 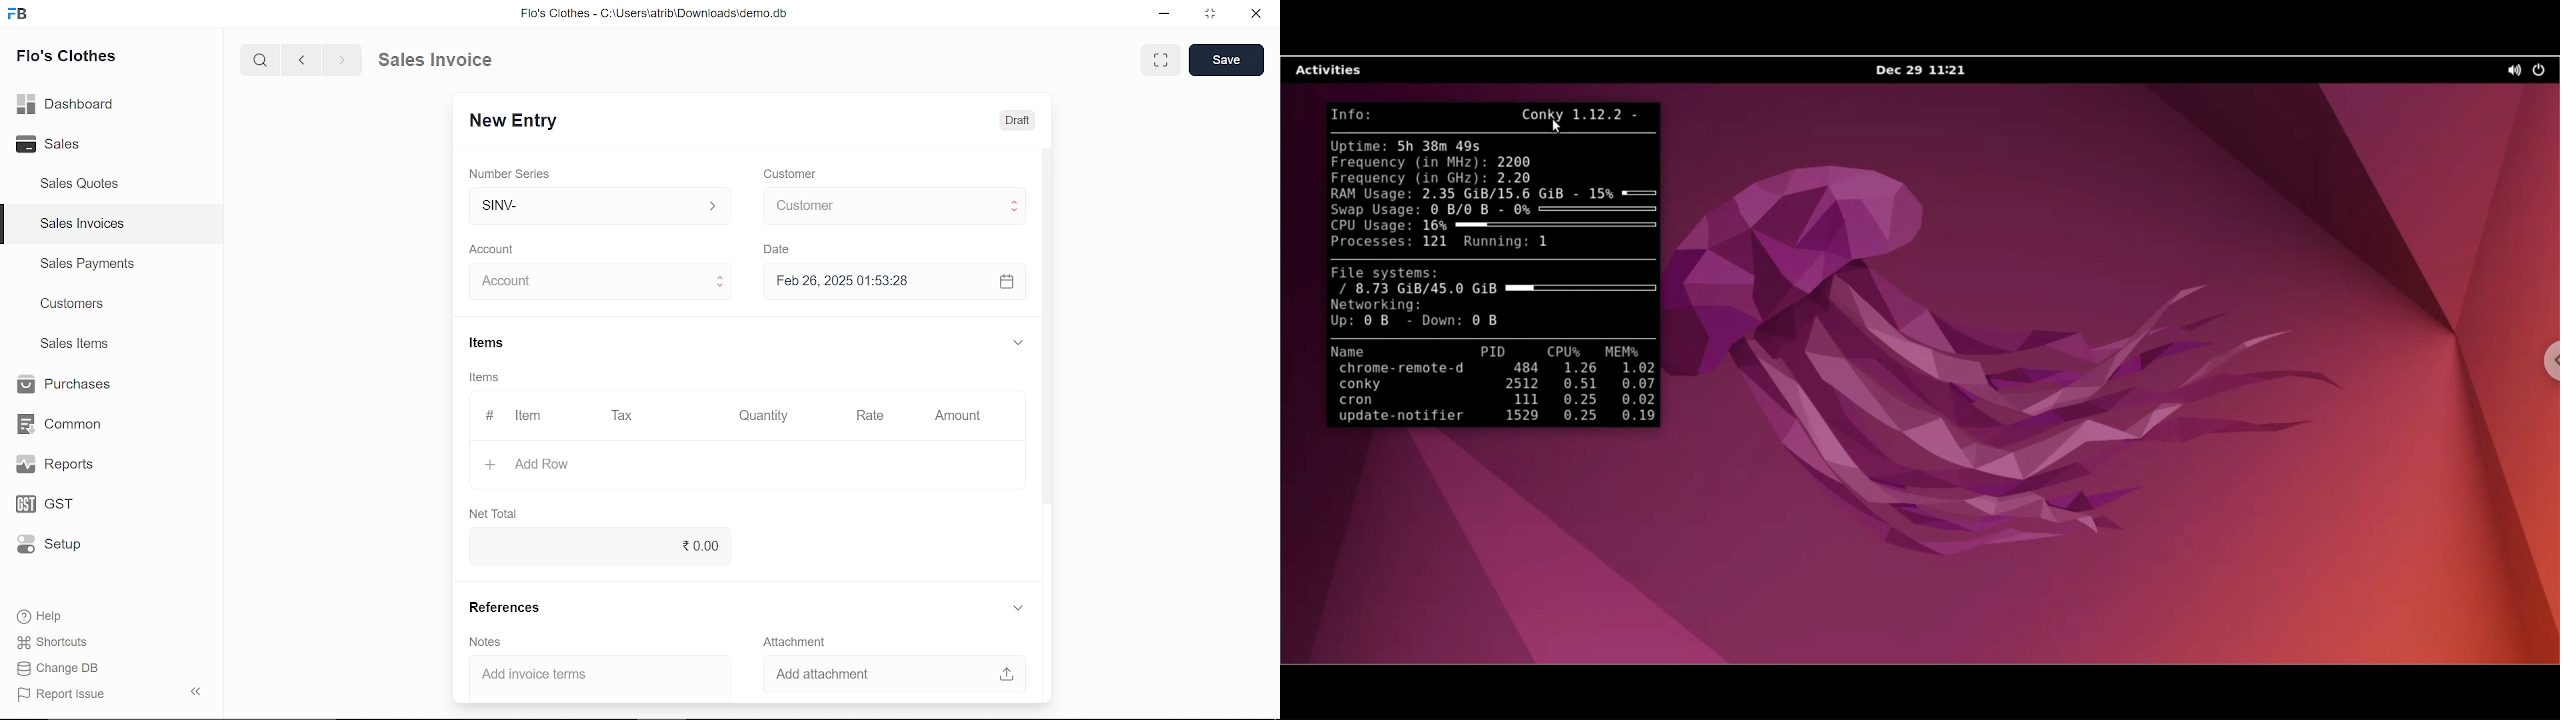 What do you see at coordinates (63, 464) in the screenshot?
I see `Reports.` at bounding box center [63, 464].